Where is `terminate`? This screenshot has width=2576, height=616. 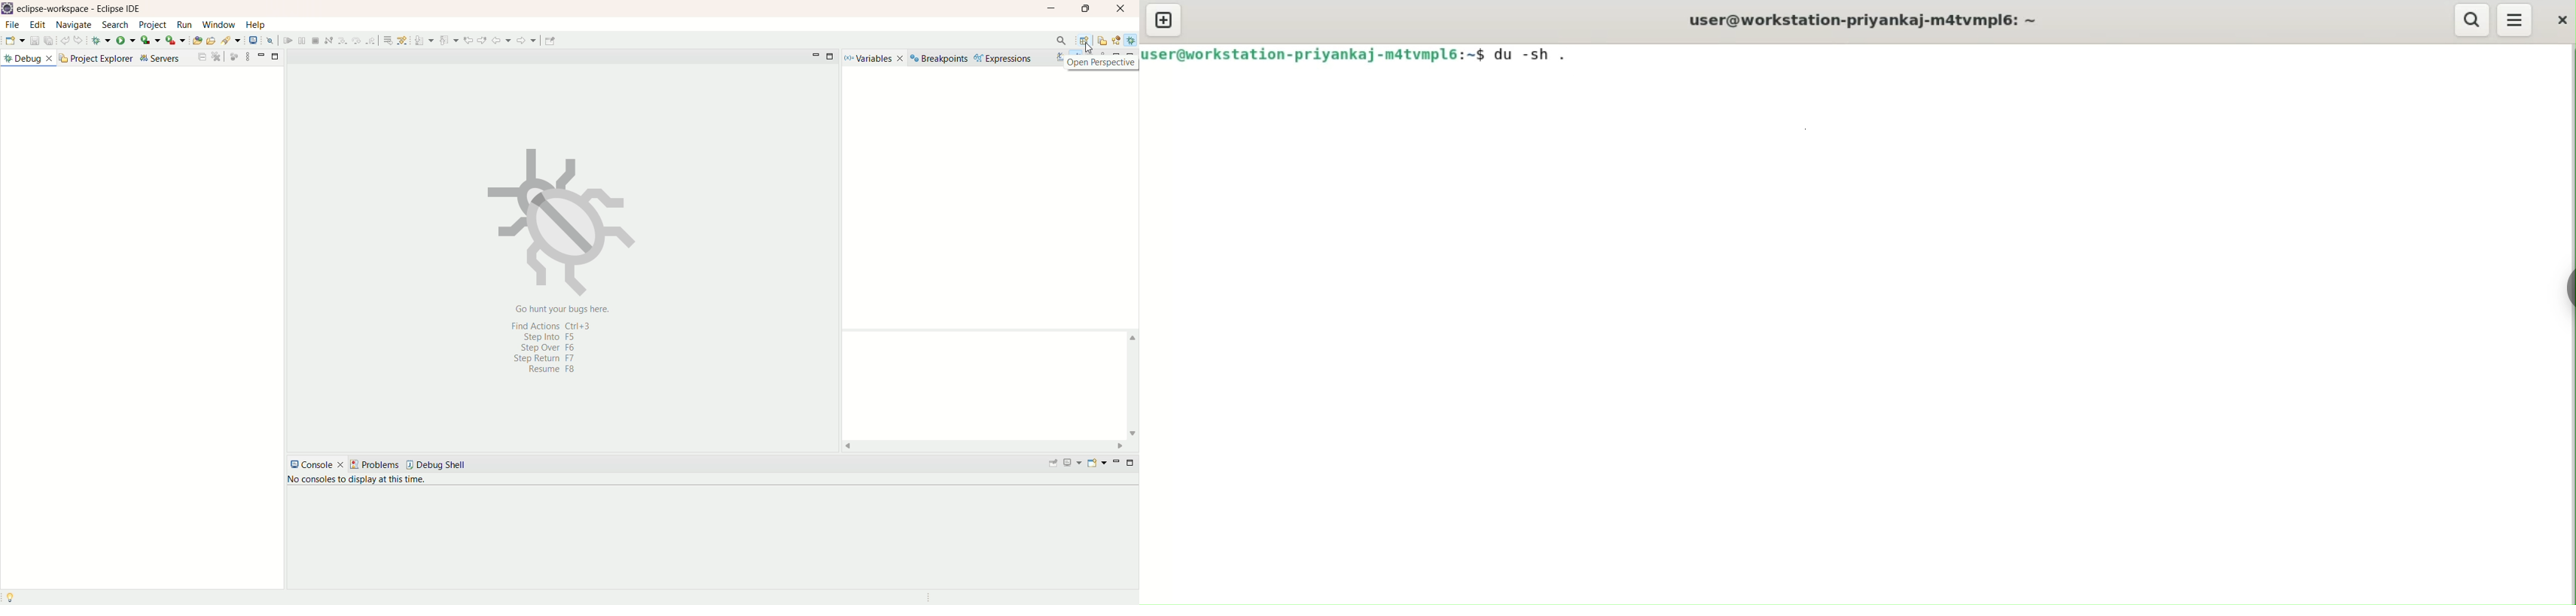
terminate is located at coordinates (402, 40).